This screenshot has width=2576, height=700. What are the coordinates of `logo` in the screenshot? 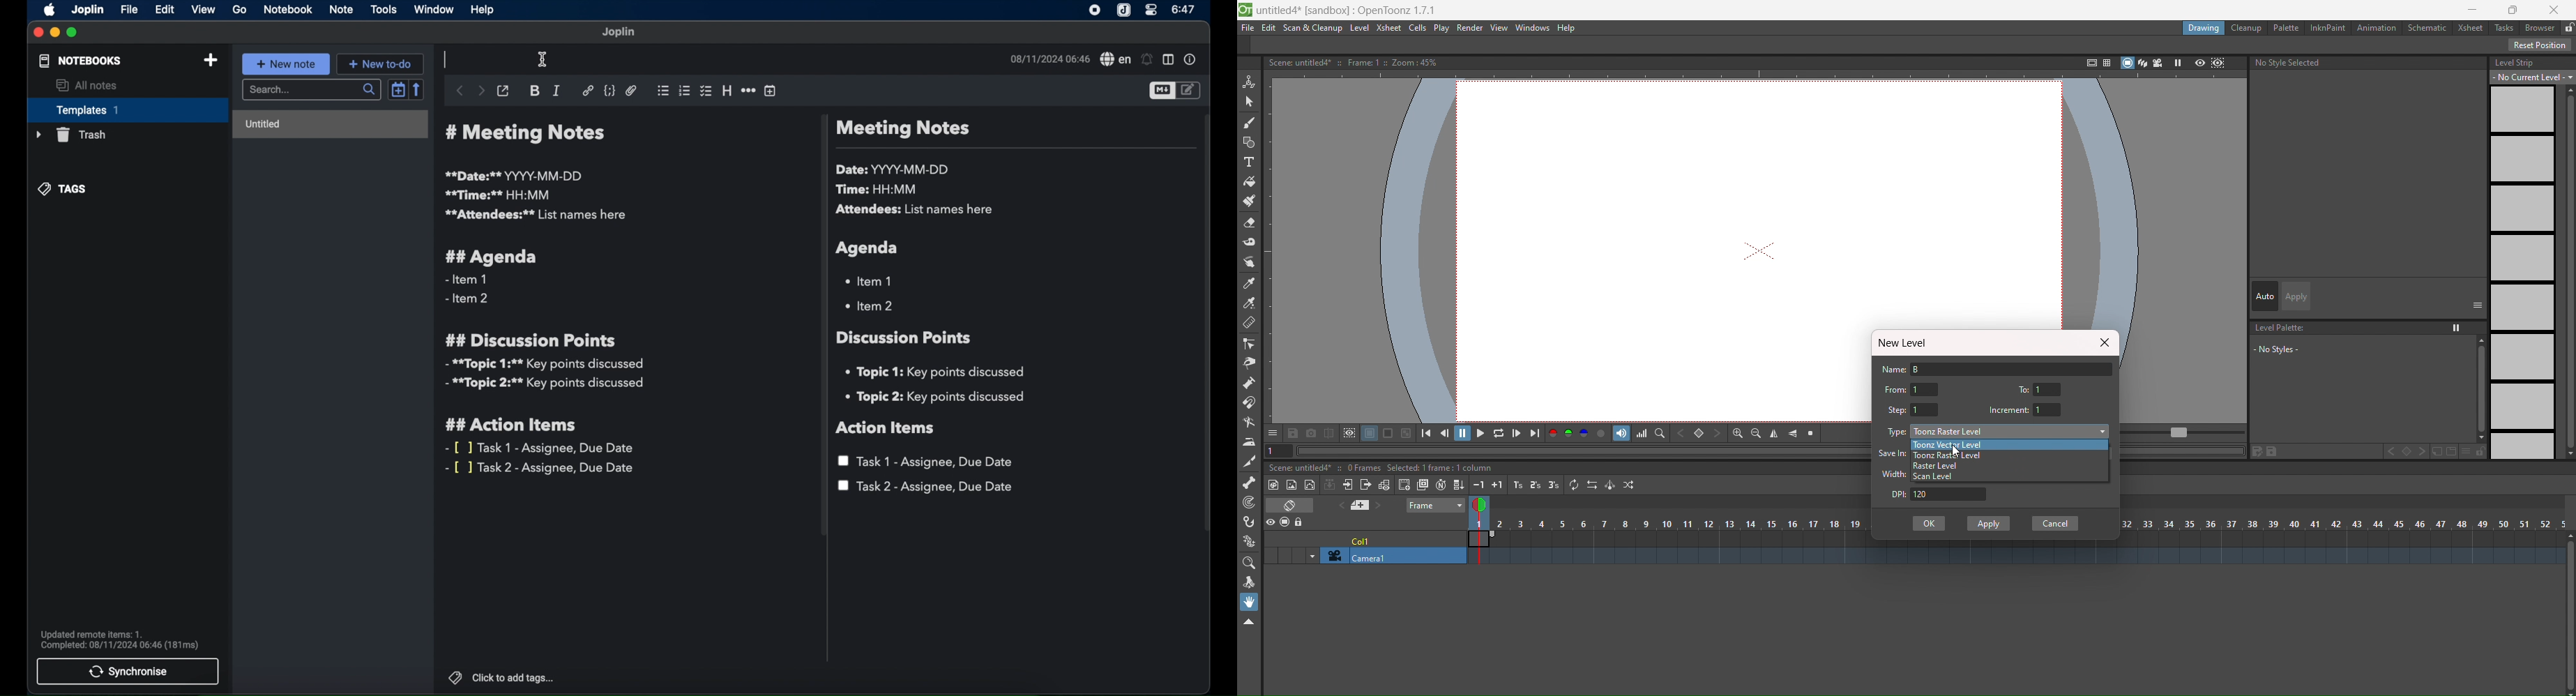 It's located at (1245, 10).